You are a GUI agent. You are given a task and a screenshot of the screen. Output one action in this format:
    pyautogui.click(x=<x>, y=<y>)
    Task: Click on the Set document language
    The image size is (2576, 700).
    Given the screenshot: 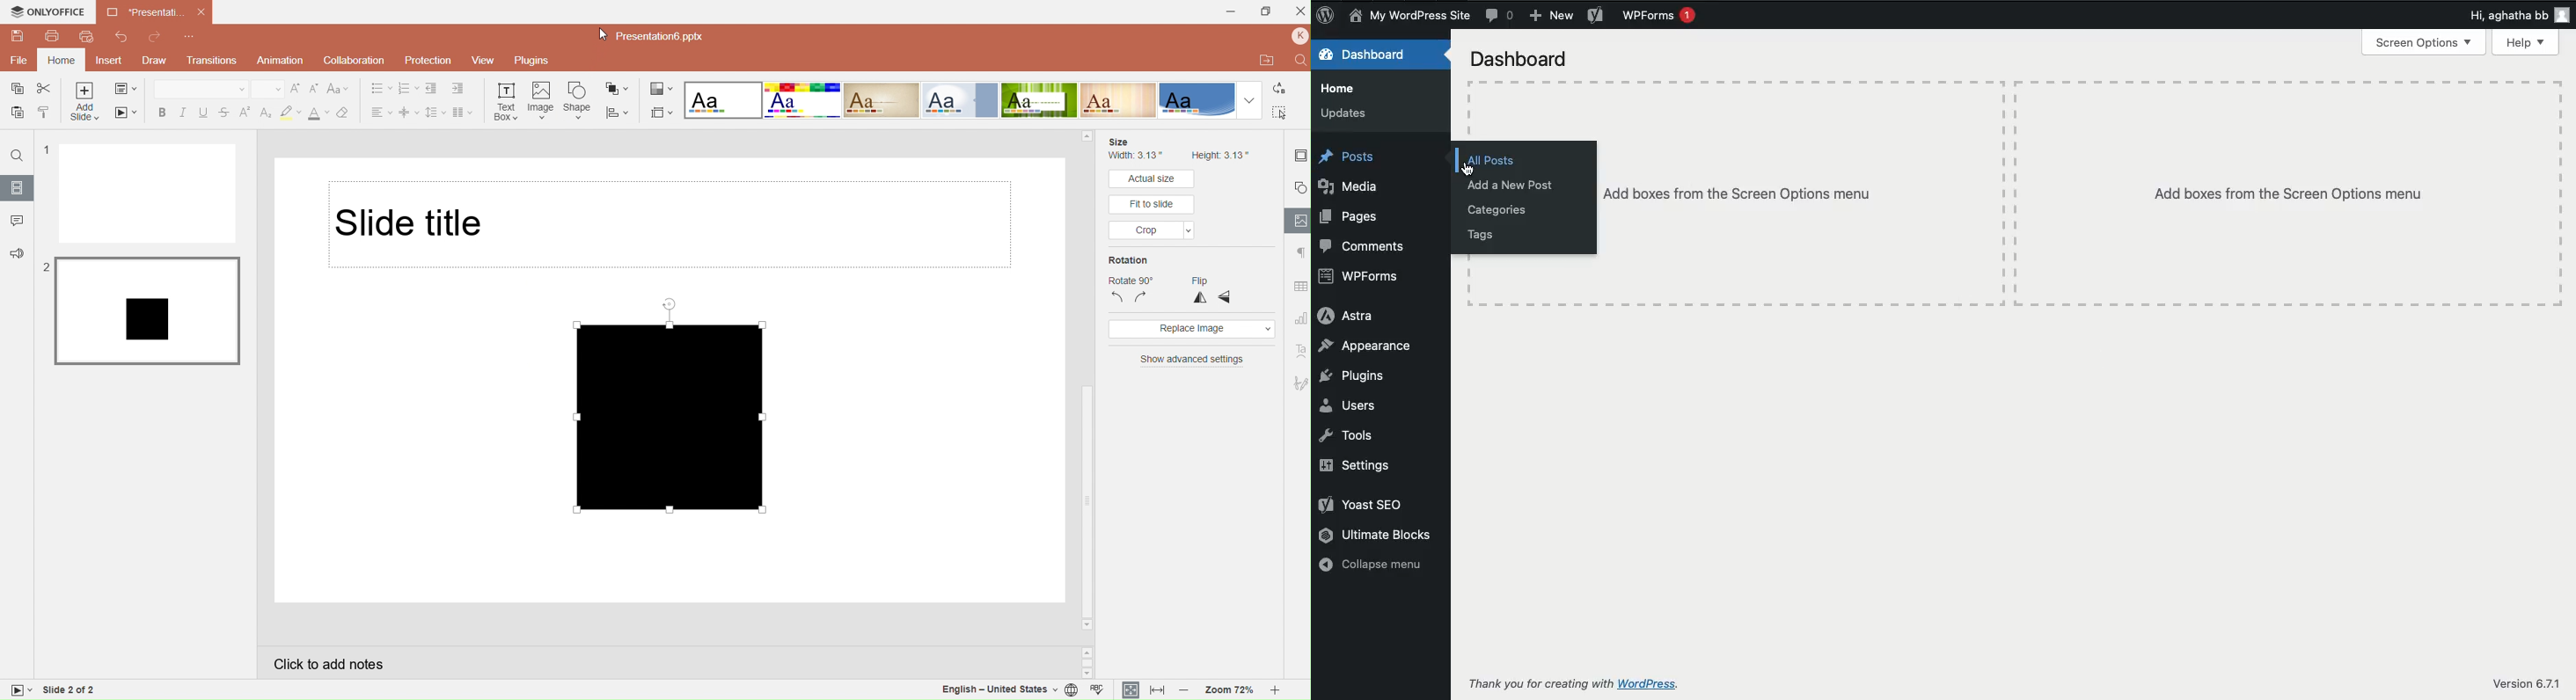 What is the action you would take?
    pyautogui.click(x=1072, y=690)
    